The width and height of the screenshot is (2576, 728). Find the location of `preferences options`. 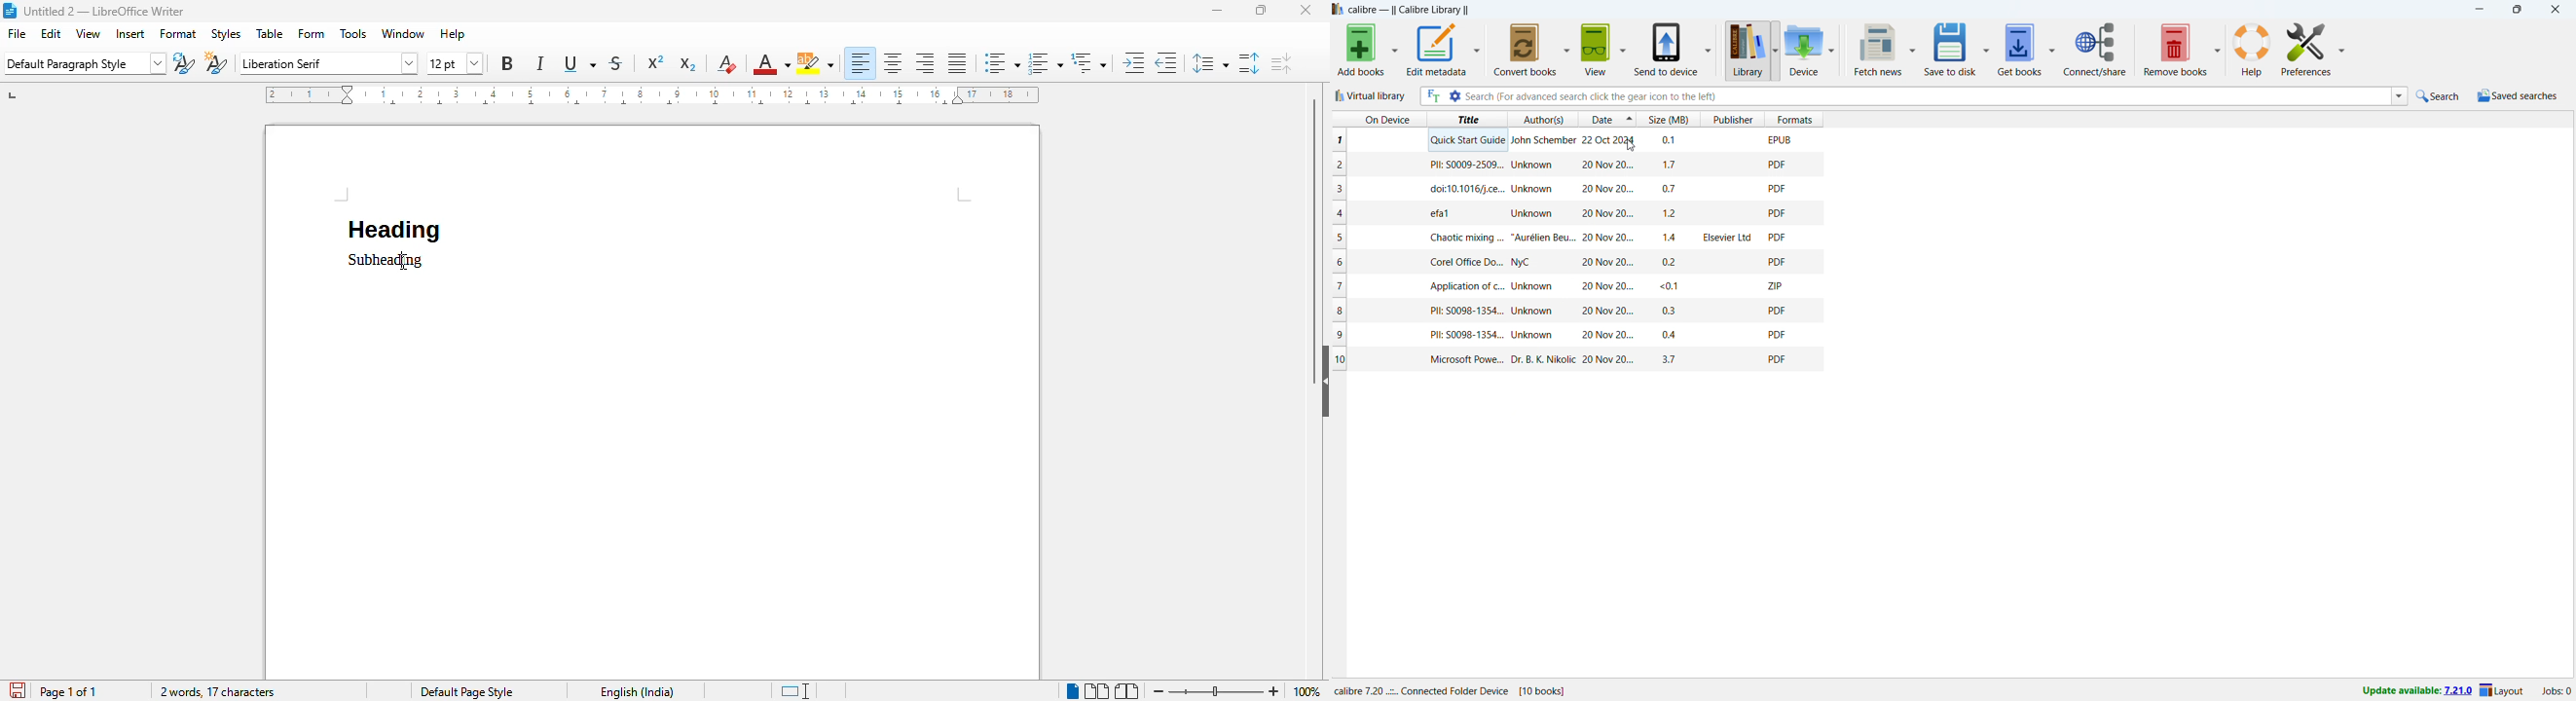

preferences options is located at coordinates (2305, 49).